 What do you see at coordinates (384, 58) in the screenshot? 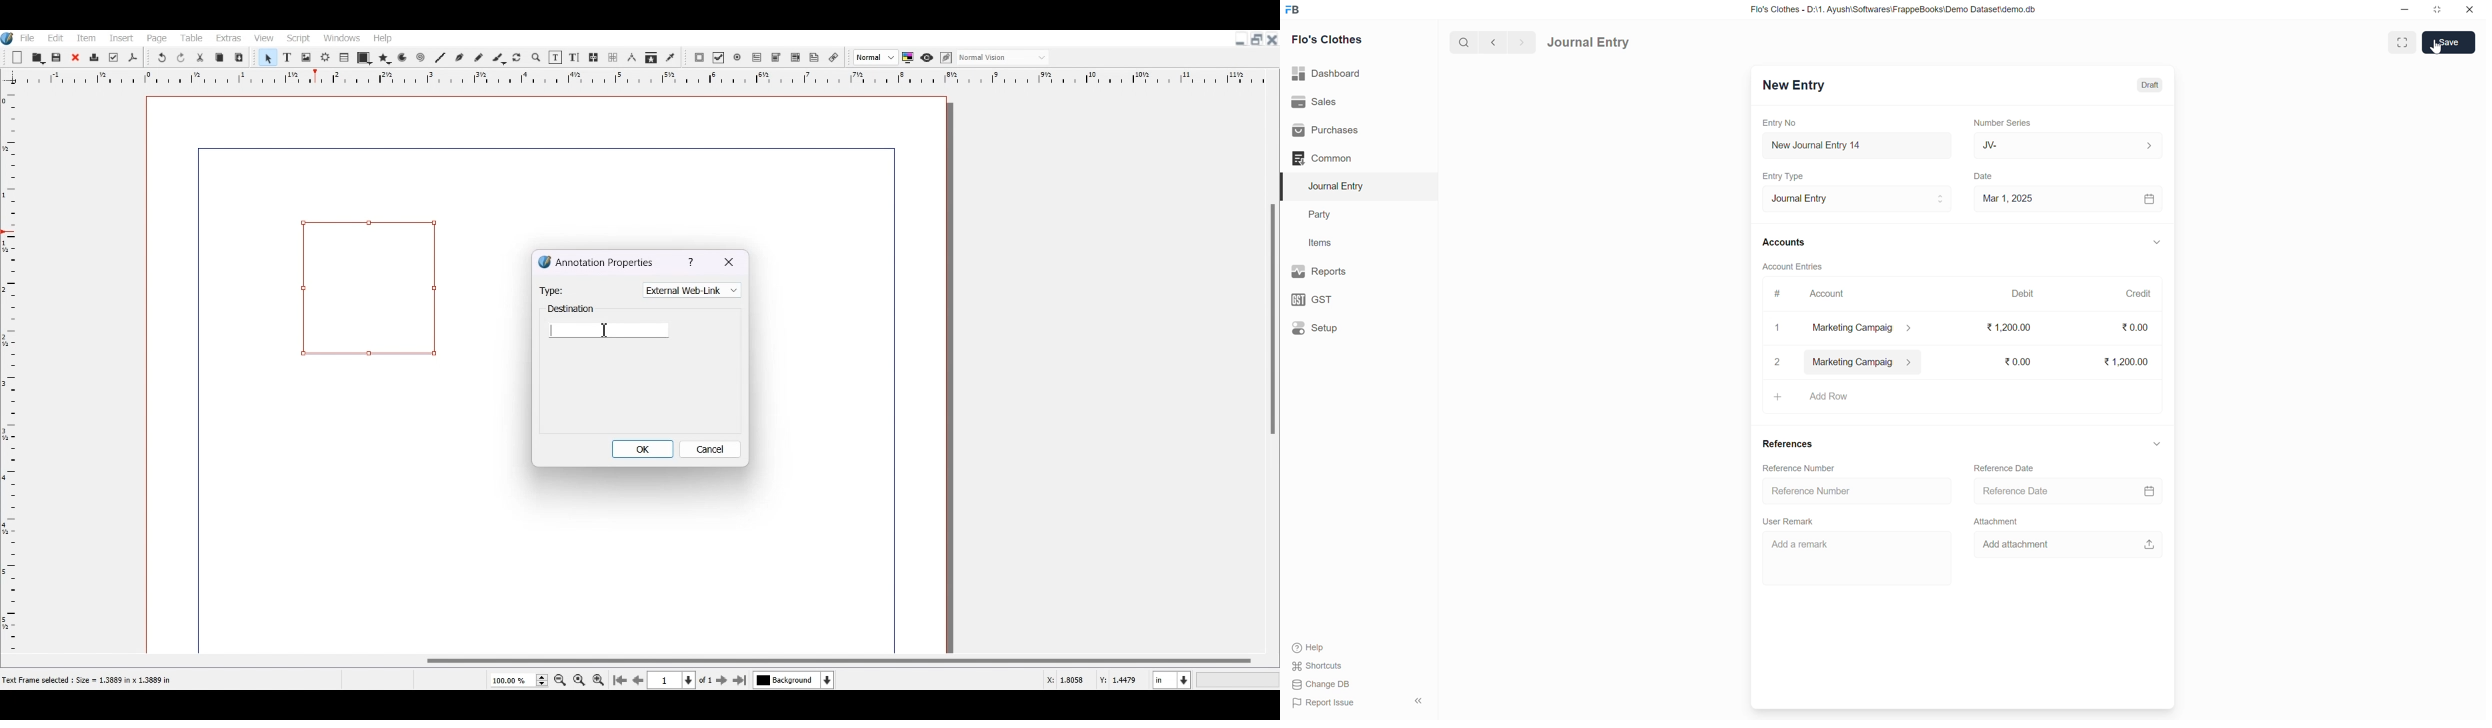
I see `Polygon` at bounding box center [384, 58].